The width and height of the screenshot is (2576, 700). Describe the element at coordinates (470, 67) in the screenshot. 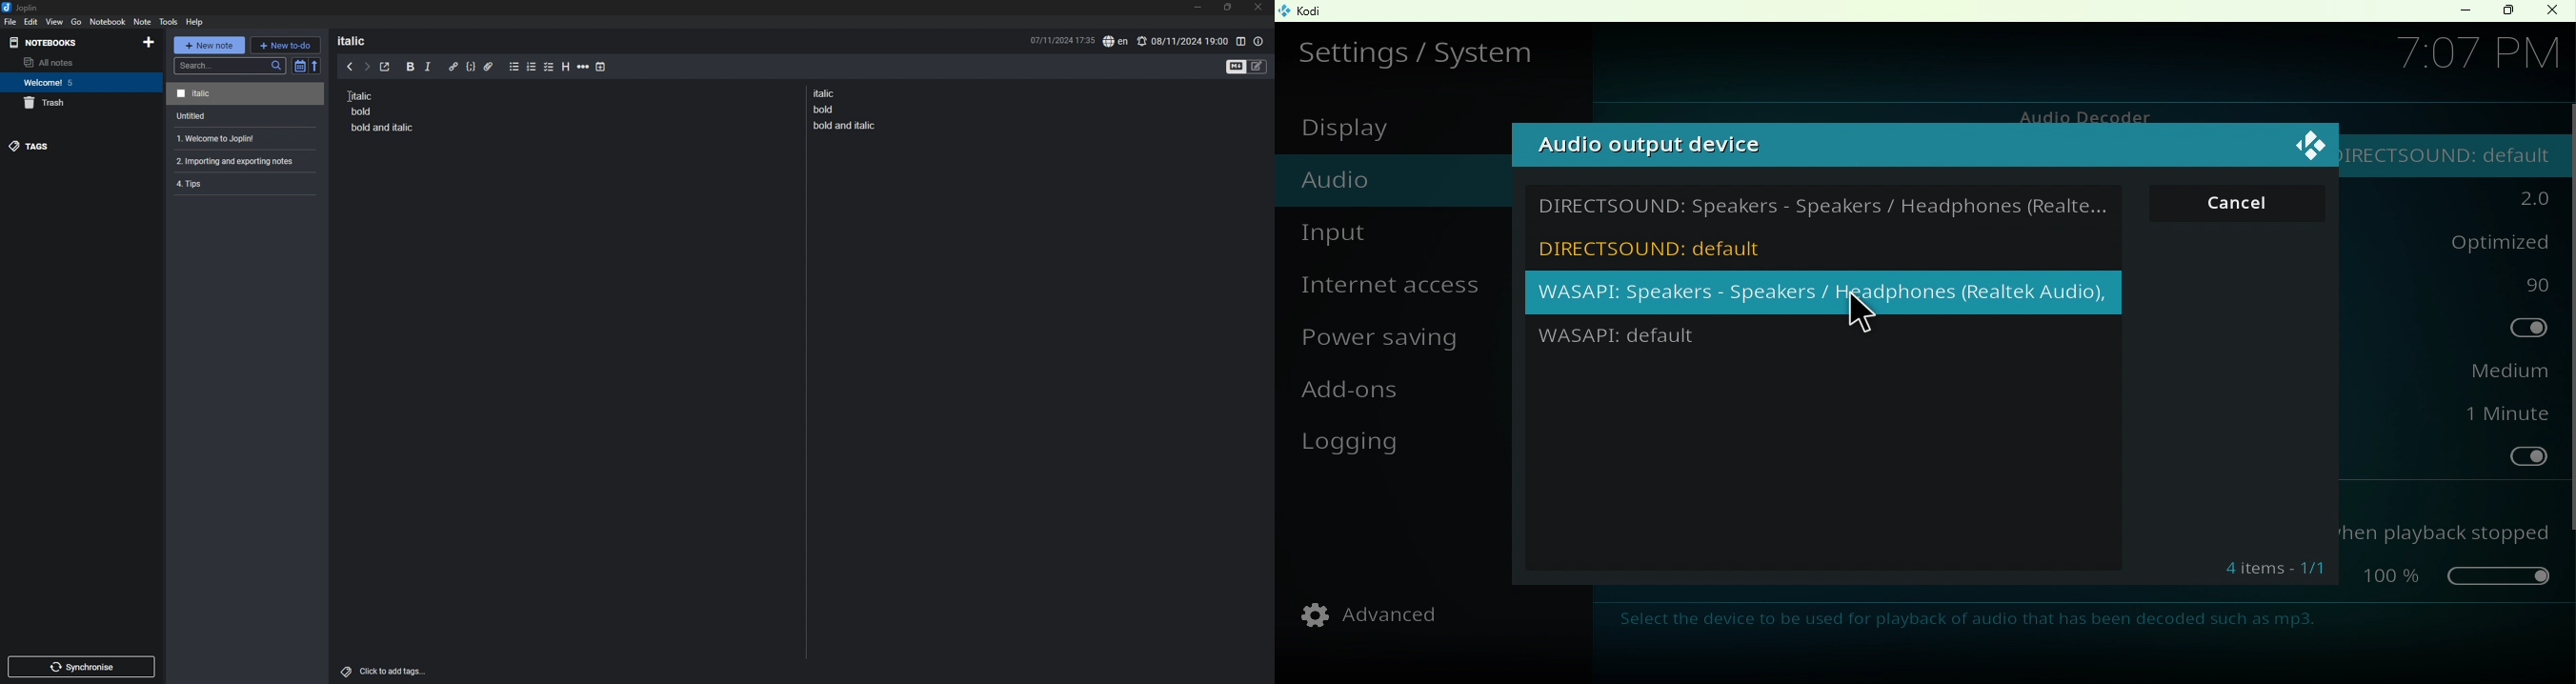

I see `code` at that location.